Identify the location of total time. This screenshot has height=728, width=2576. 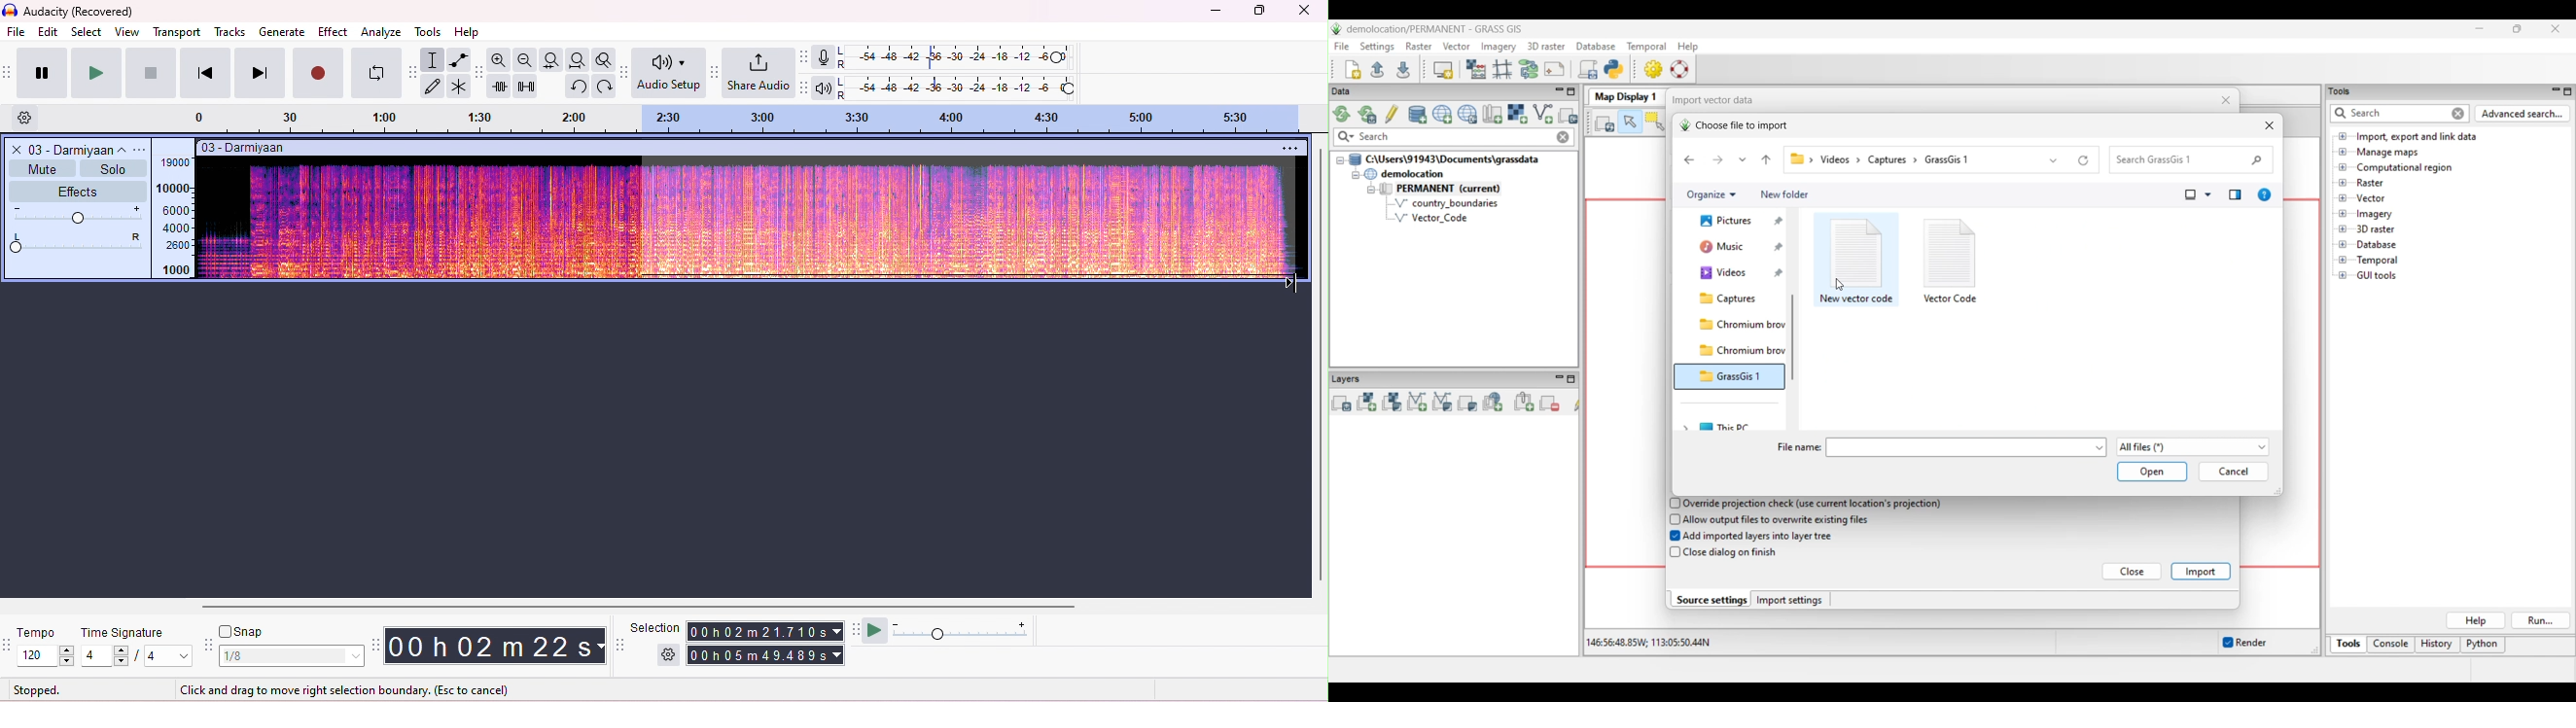
(763, 632).